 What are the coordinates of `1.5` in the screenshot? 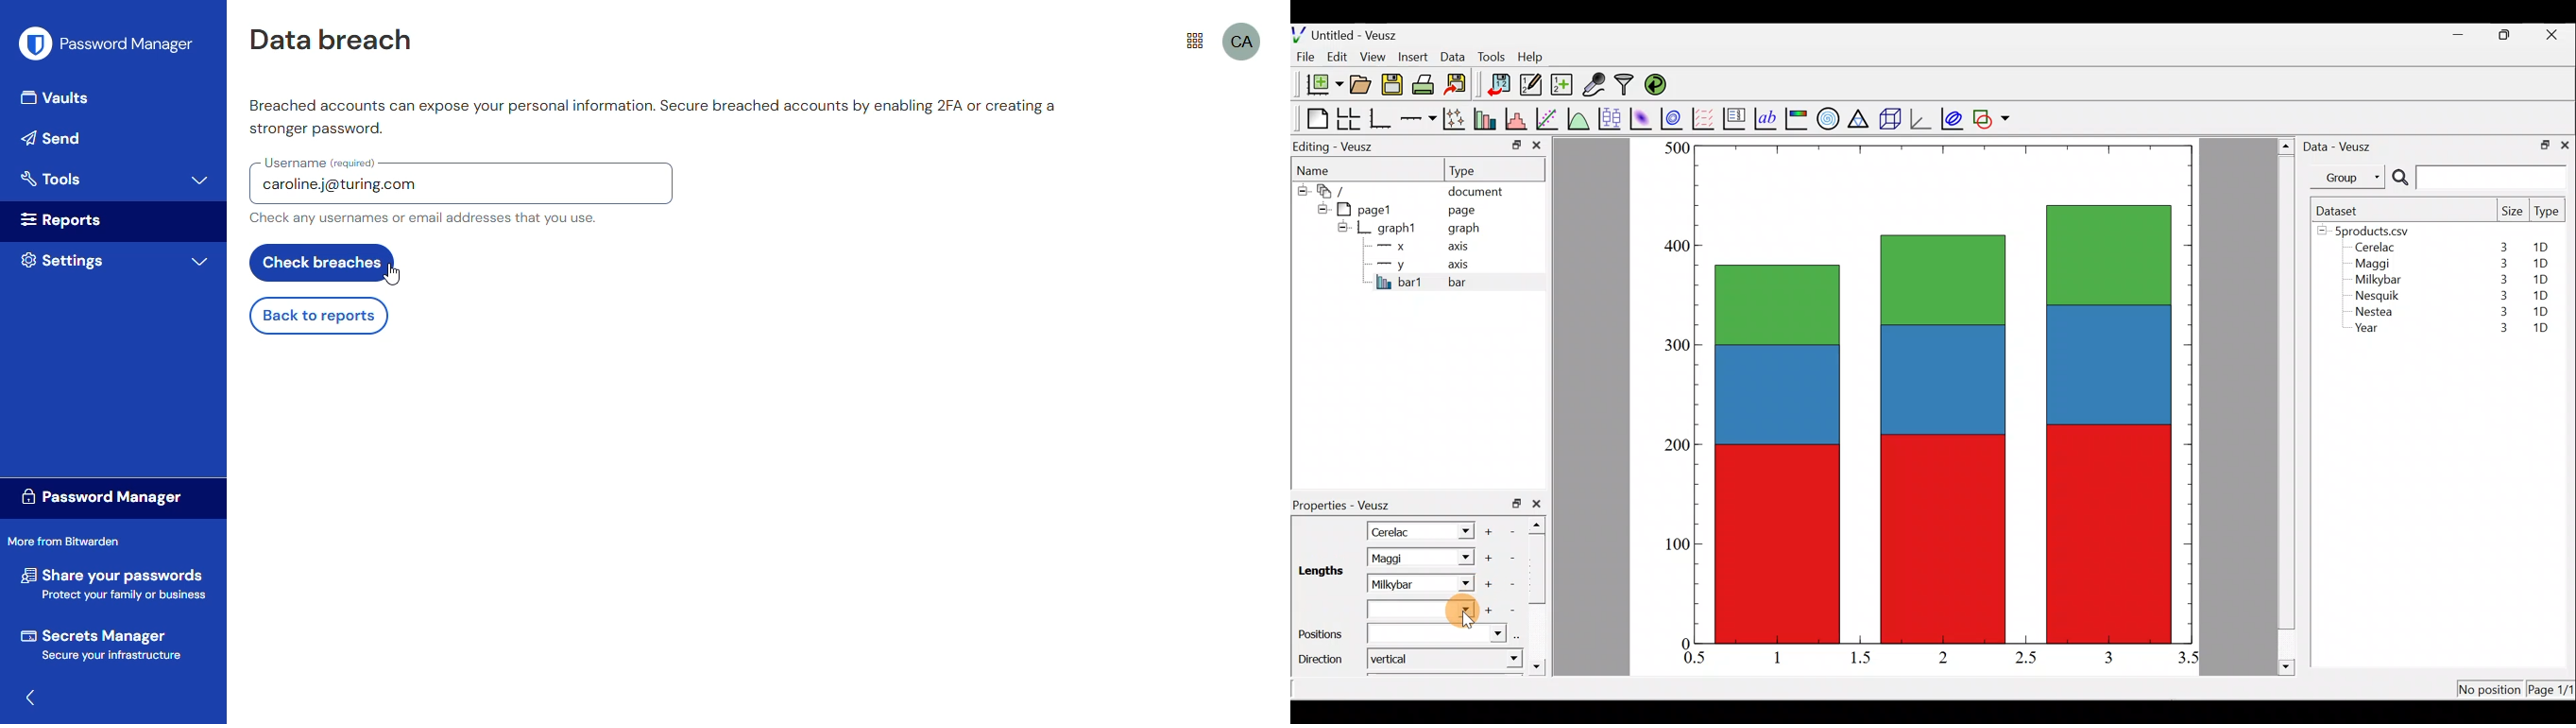 It's located at (1864, 658).